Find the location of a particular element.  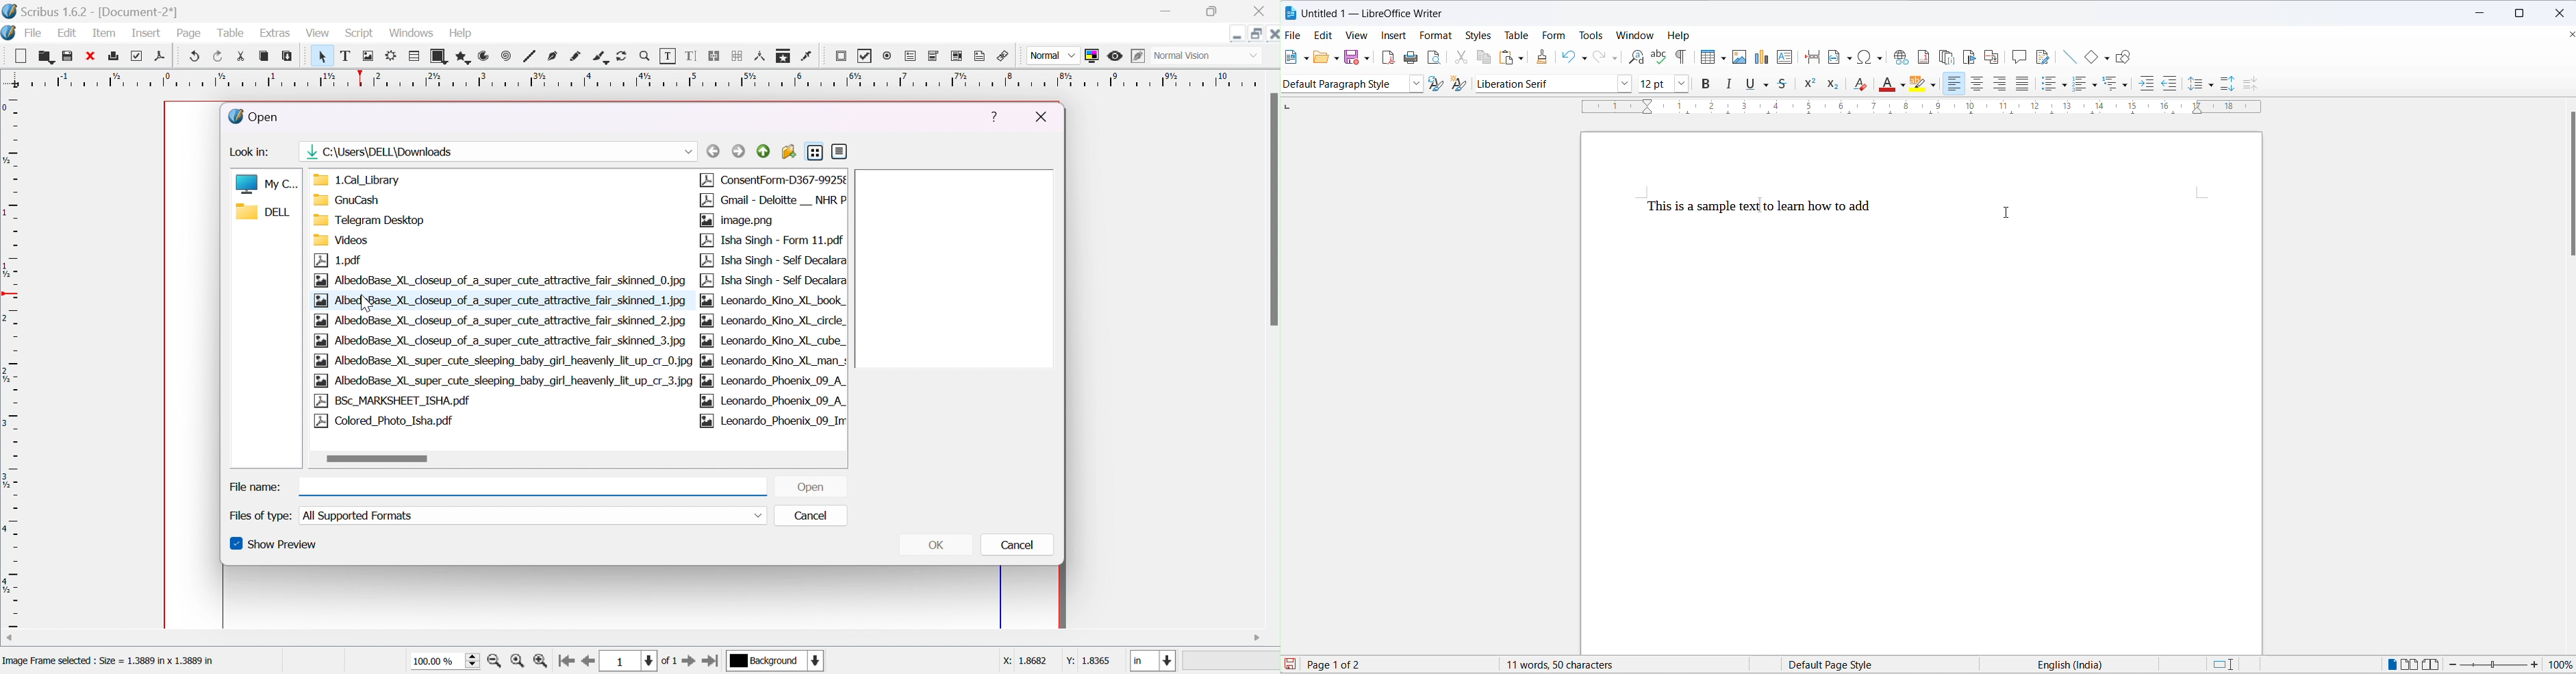

PDF combo box is located at coordinates (934, 56).